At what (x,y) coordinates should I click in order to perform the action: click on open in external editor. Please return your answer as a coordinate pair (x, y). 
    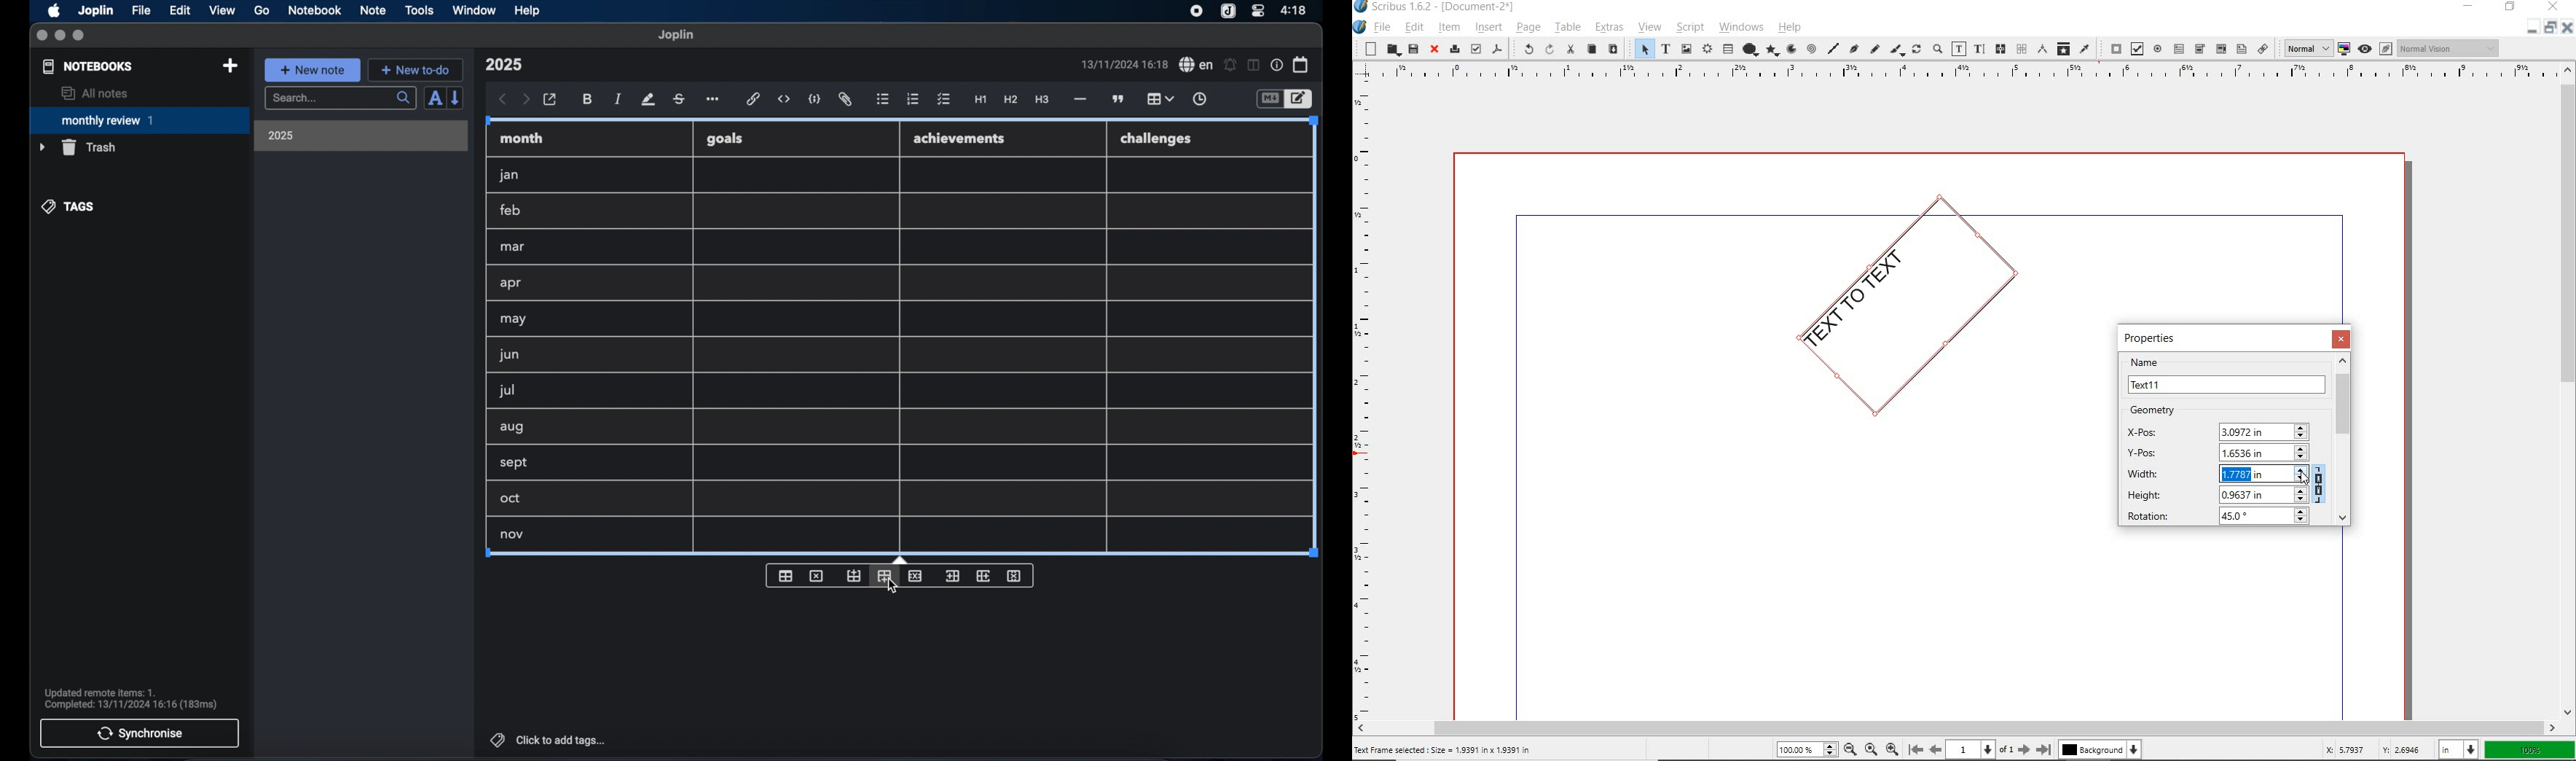
    Looking at the image, I should click on (551, 100).